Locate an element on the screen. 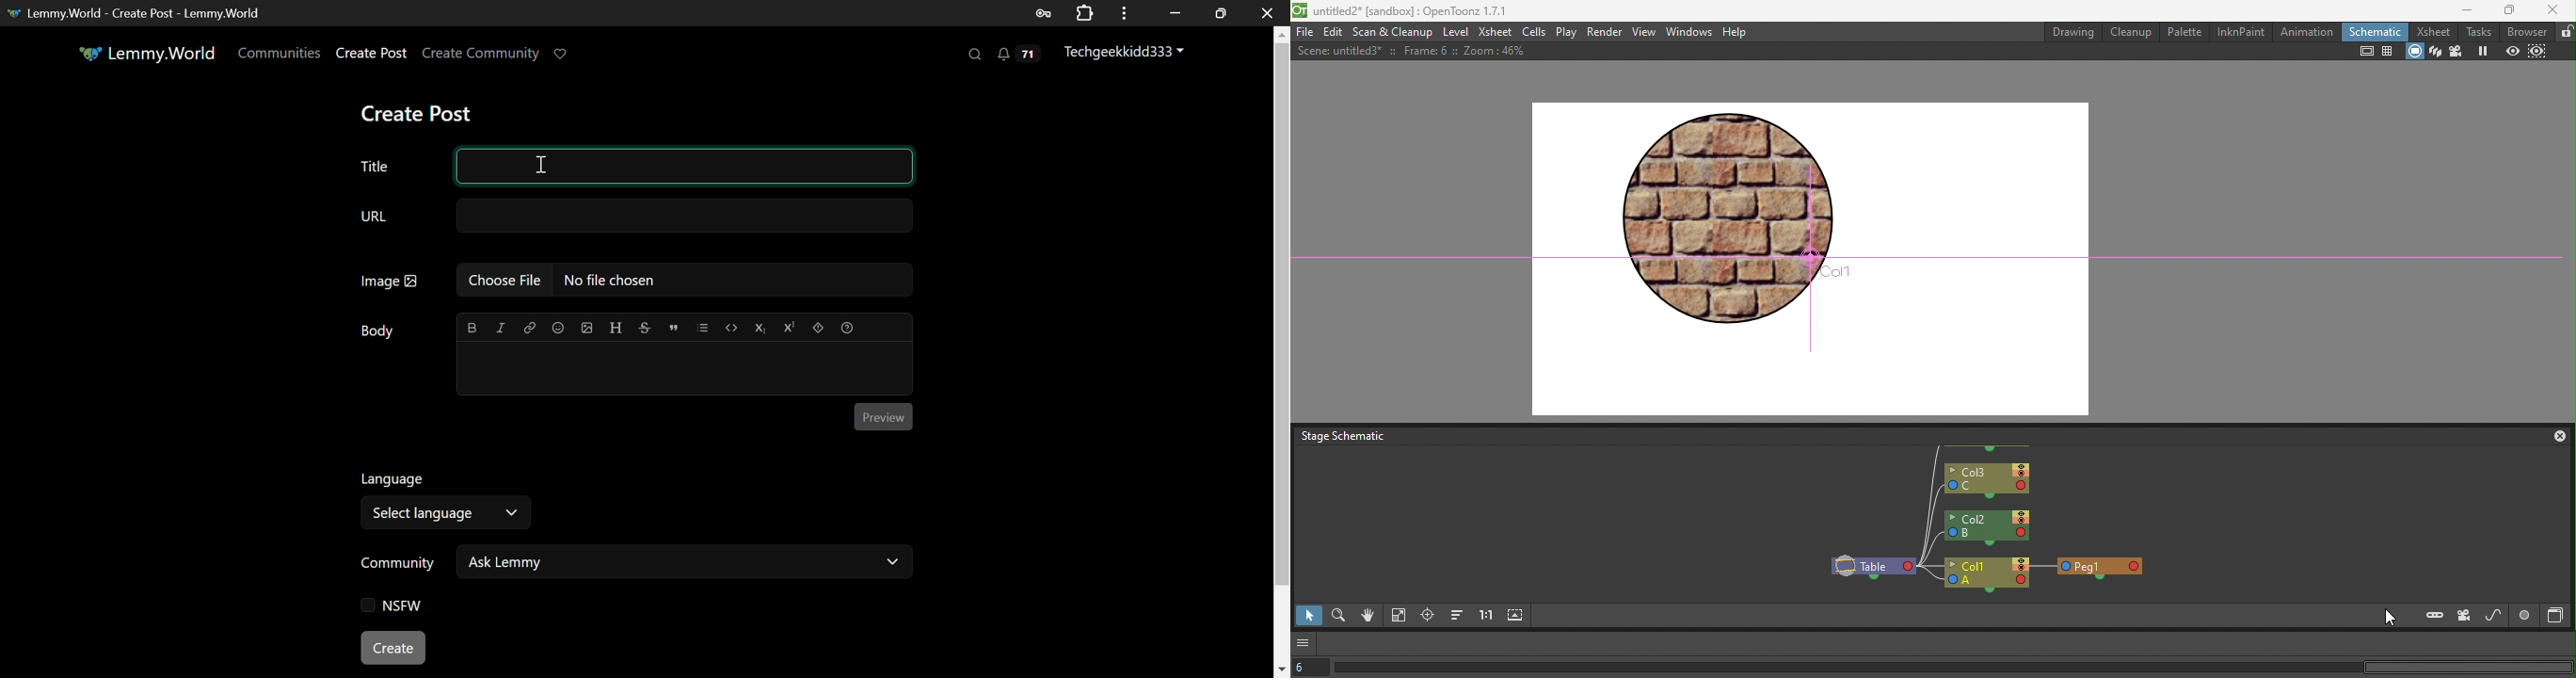  Create Post is located at coordinates (372, 54).